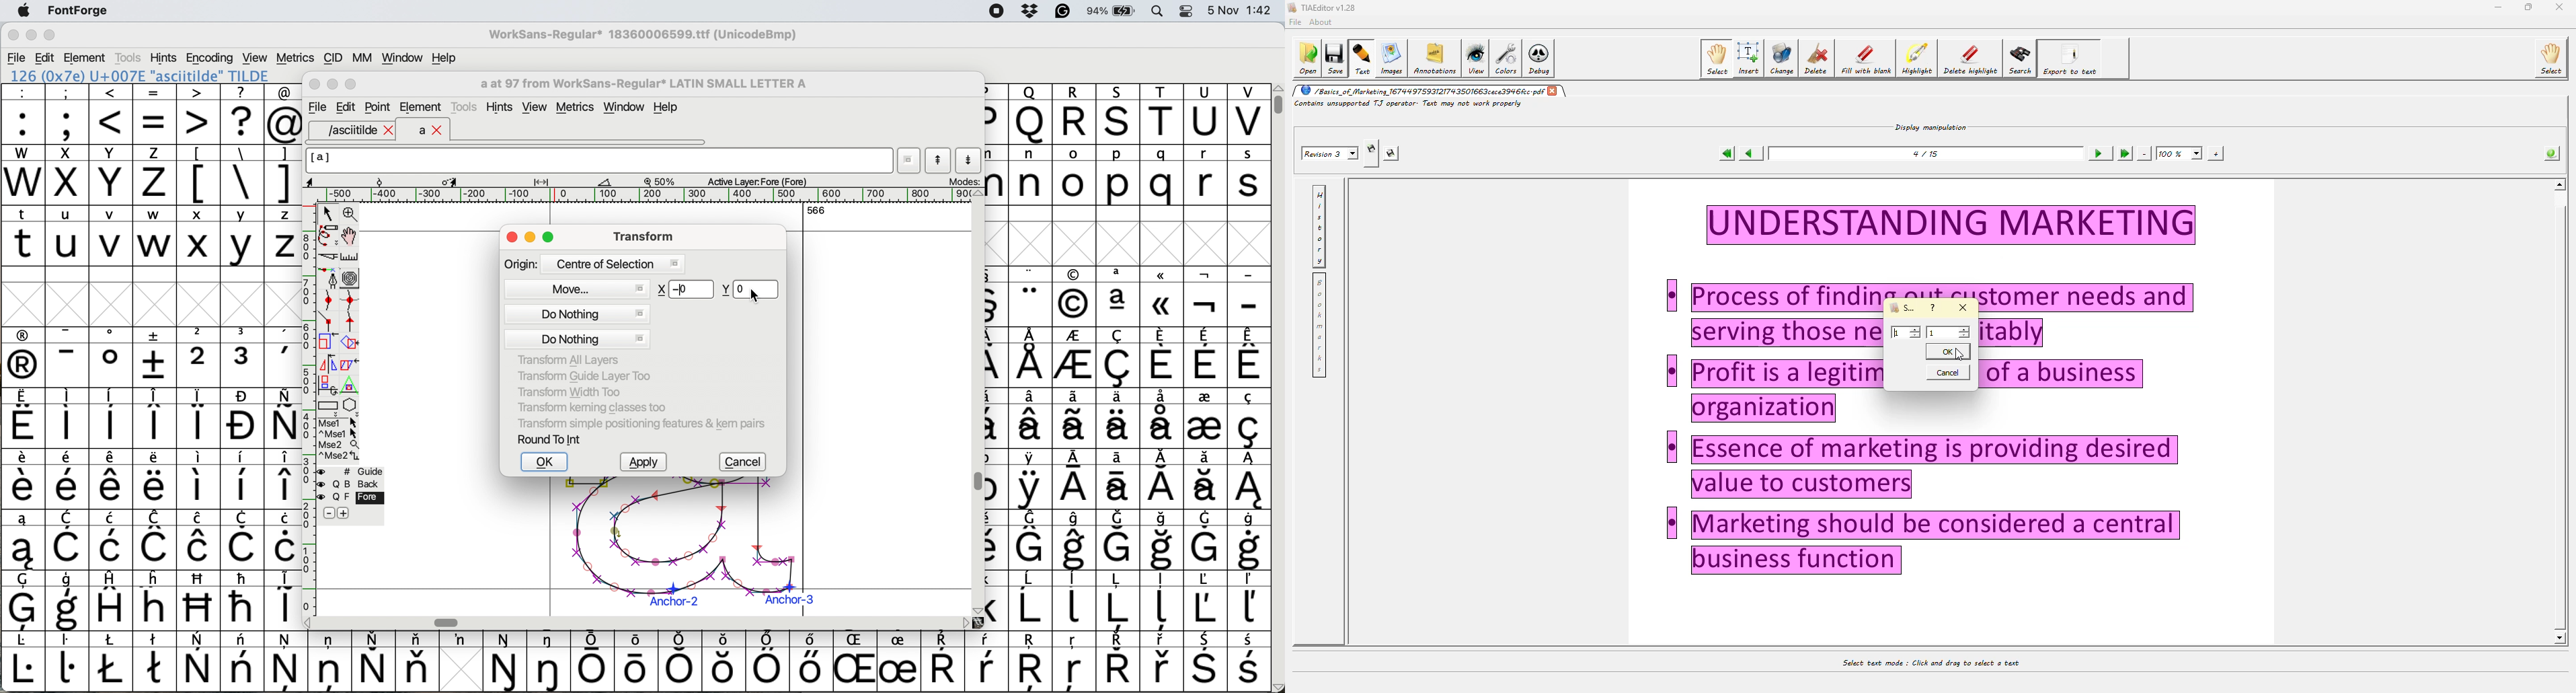 This screenshot has width=2576, height=700. I want to click on glyph name, so click(642, 84).